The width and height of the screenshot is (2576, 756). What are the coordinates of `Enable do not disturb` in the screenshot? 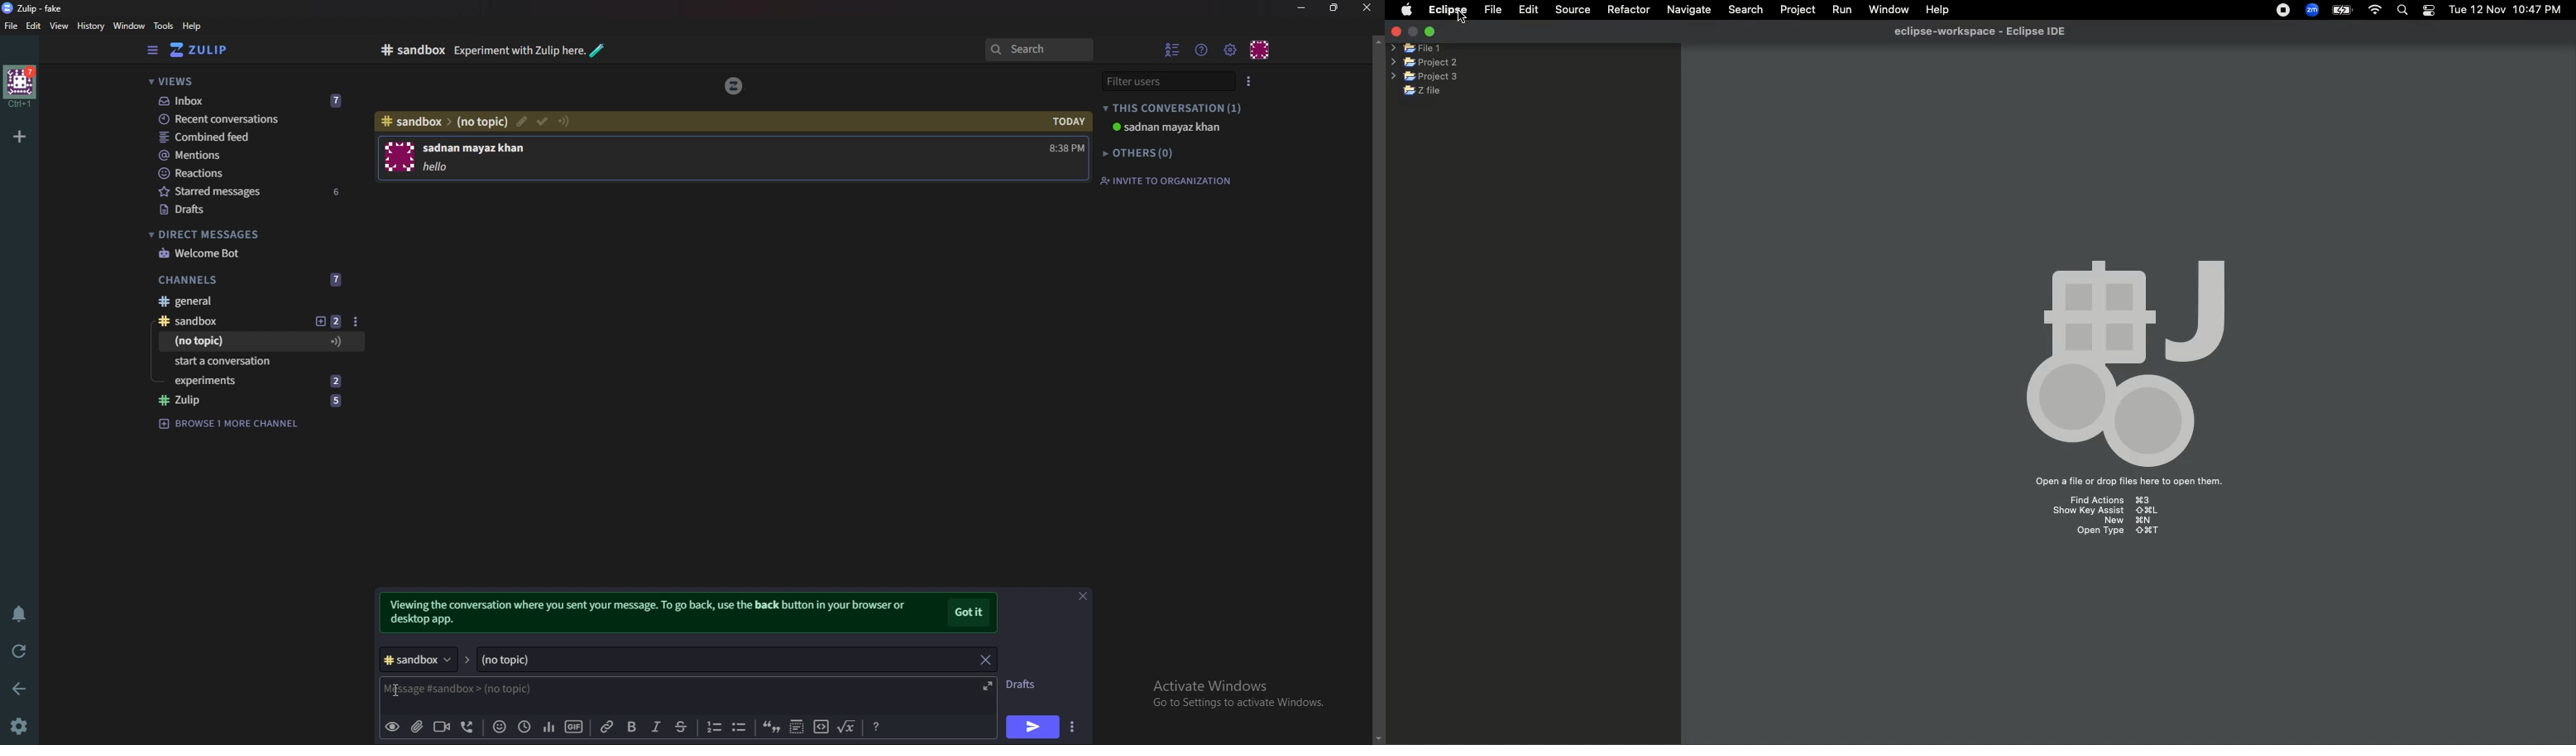 It's located at (19, 613).